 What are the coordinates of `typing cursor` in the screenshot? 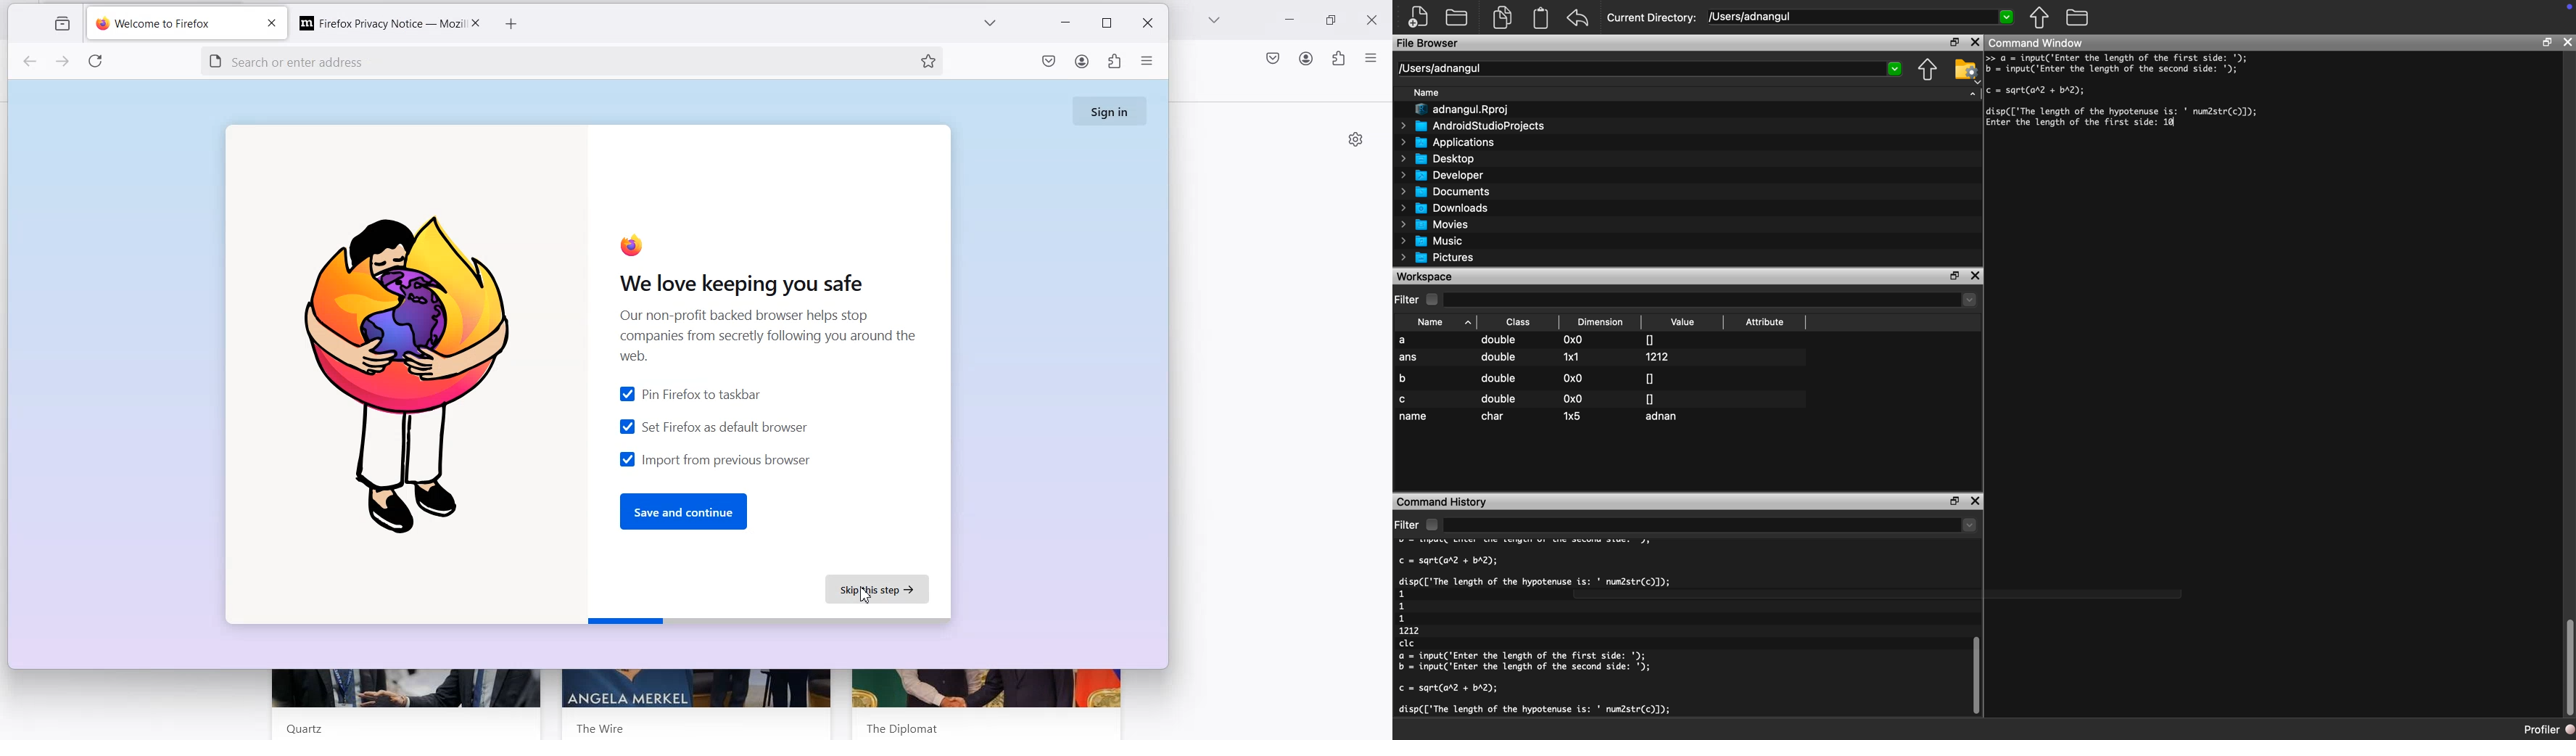 It's located at (2177, 126).